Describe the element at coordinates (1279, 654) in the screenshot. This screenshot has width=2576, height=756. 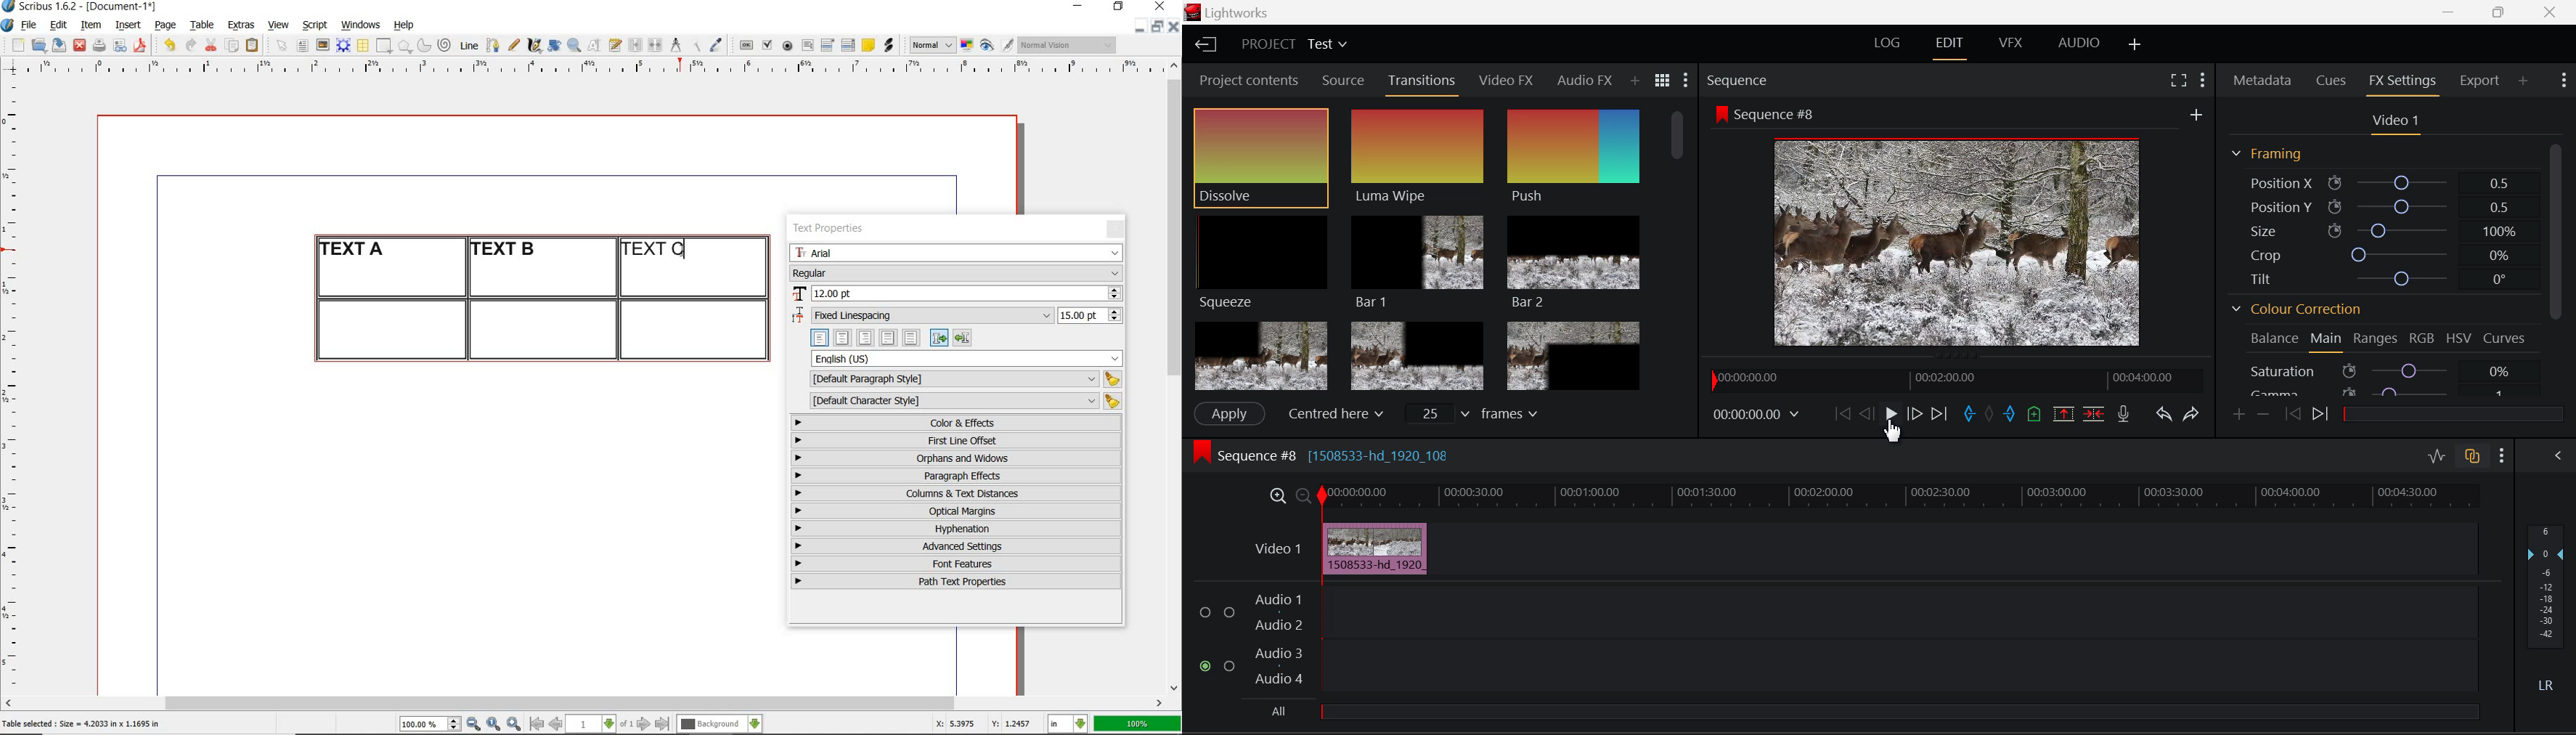
I see `Audio 3` at that location.